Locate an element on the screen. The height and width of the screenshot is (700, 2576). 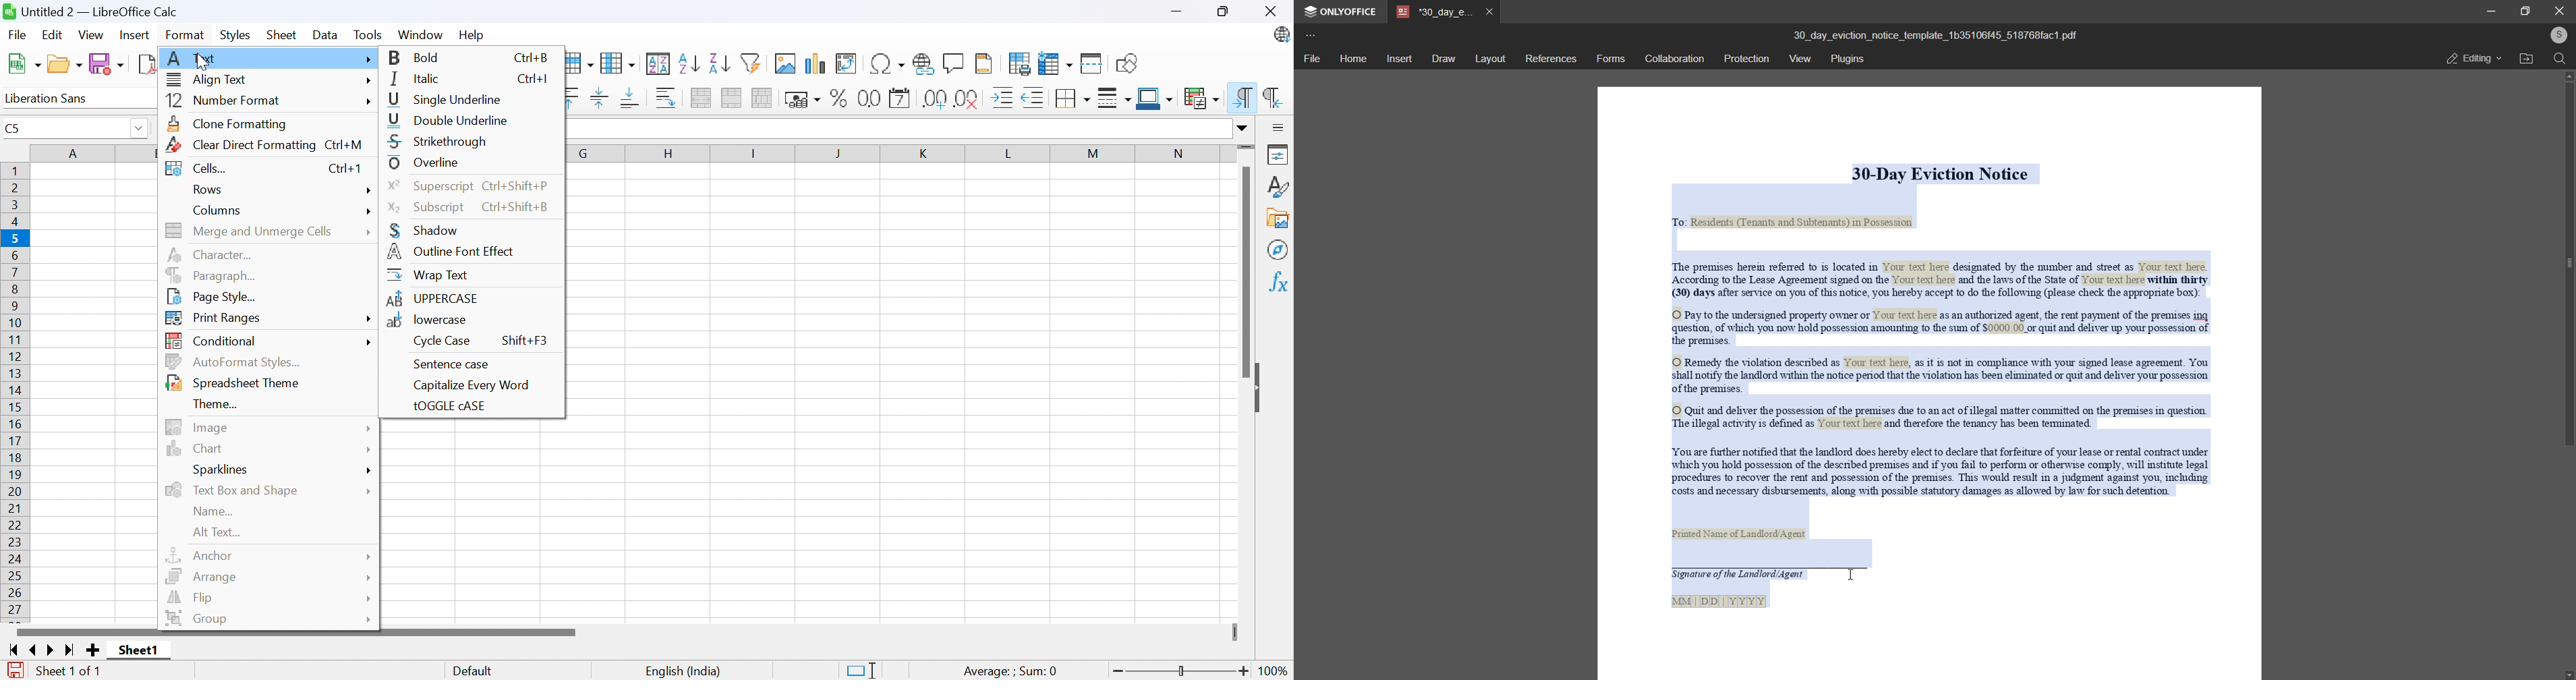
Outline font effect is located at coordinates (453, 251).